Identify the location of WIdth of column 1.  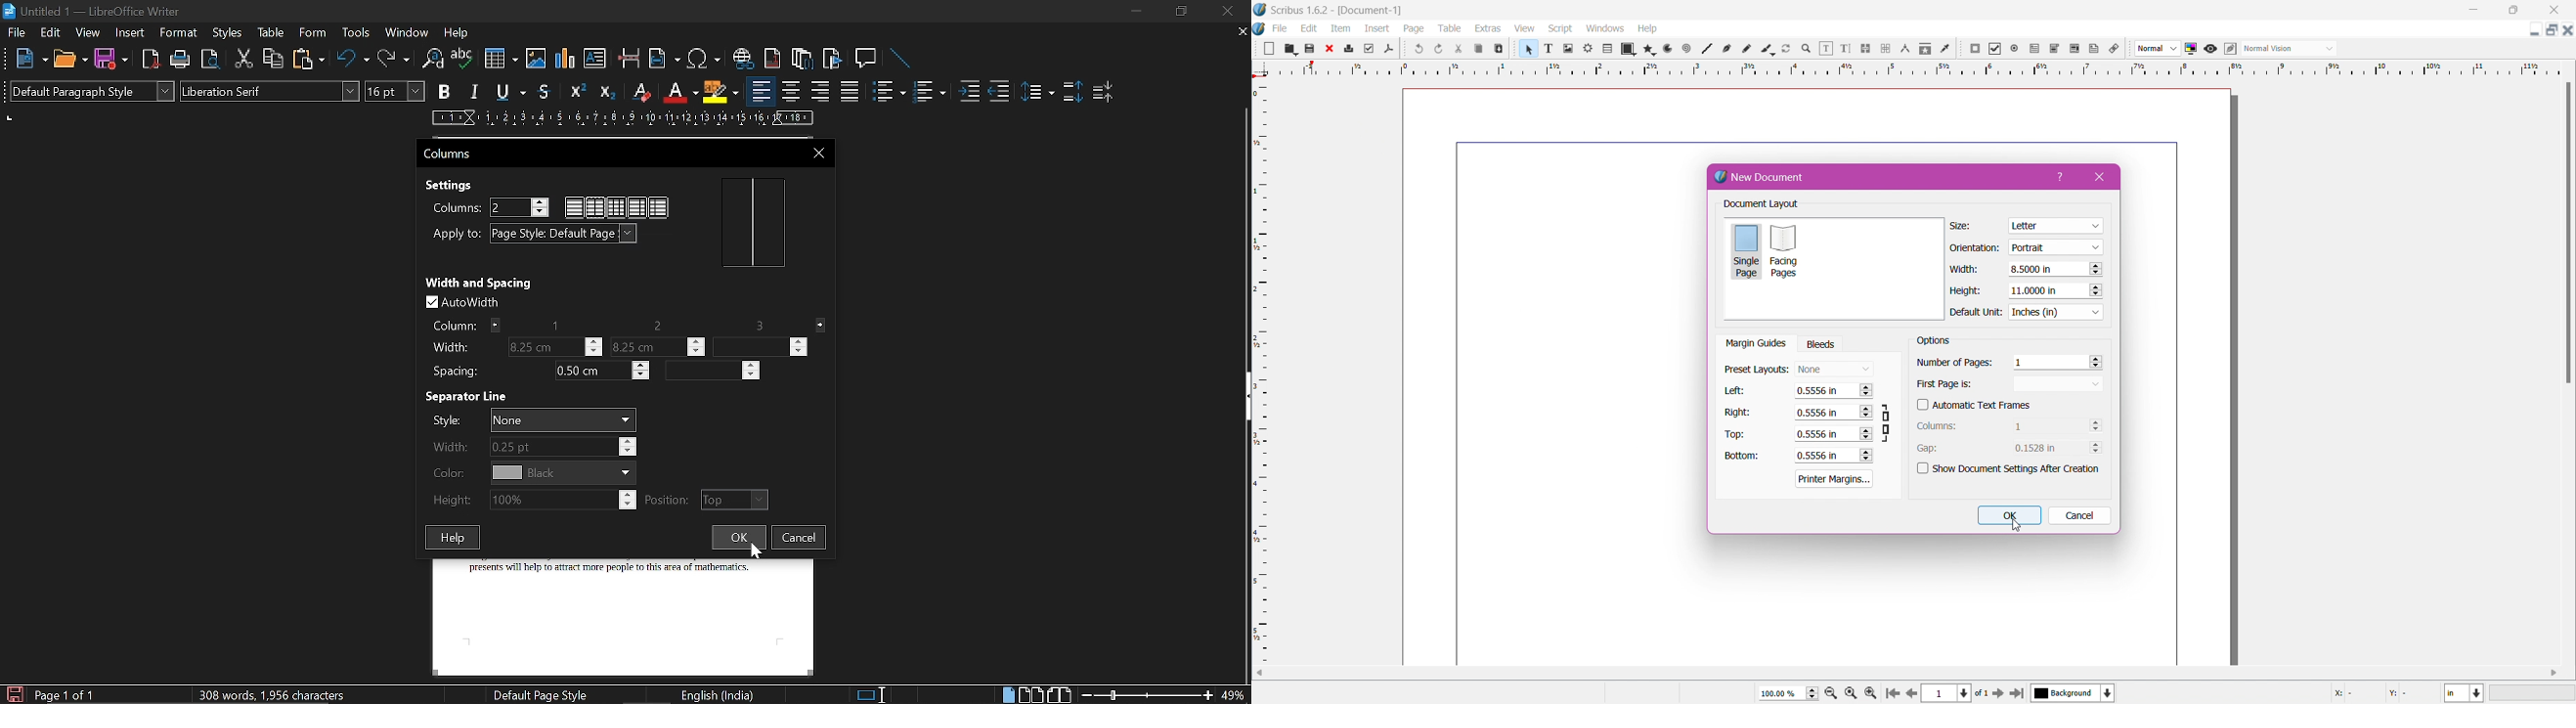
(559, 346).